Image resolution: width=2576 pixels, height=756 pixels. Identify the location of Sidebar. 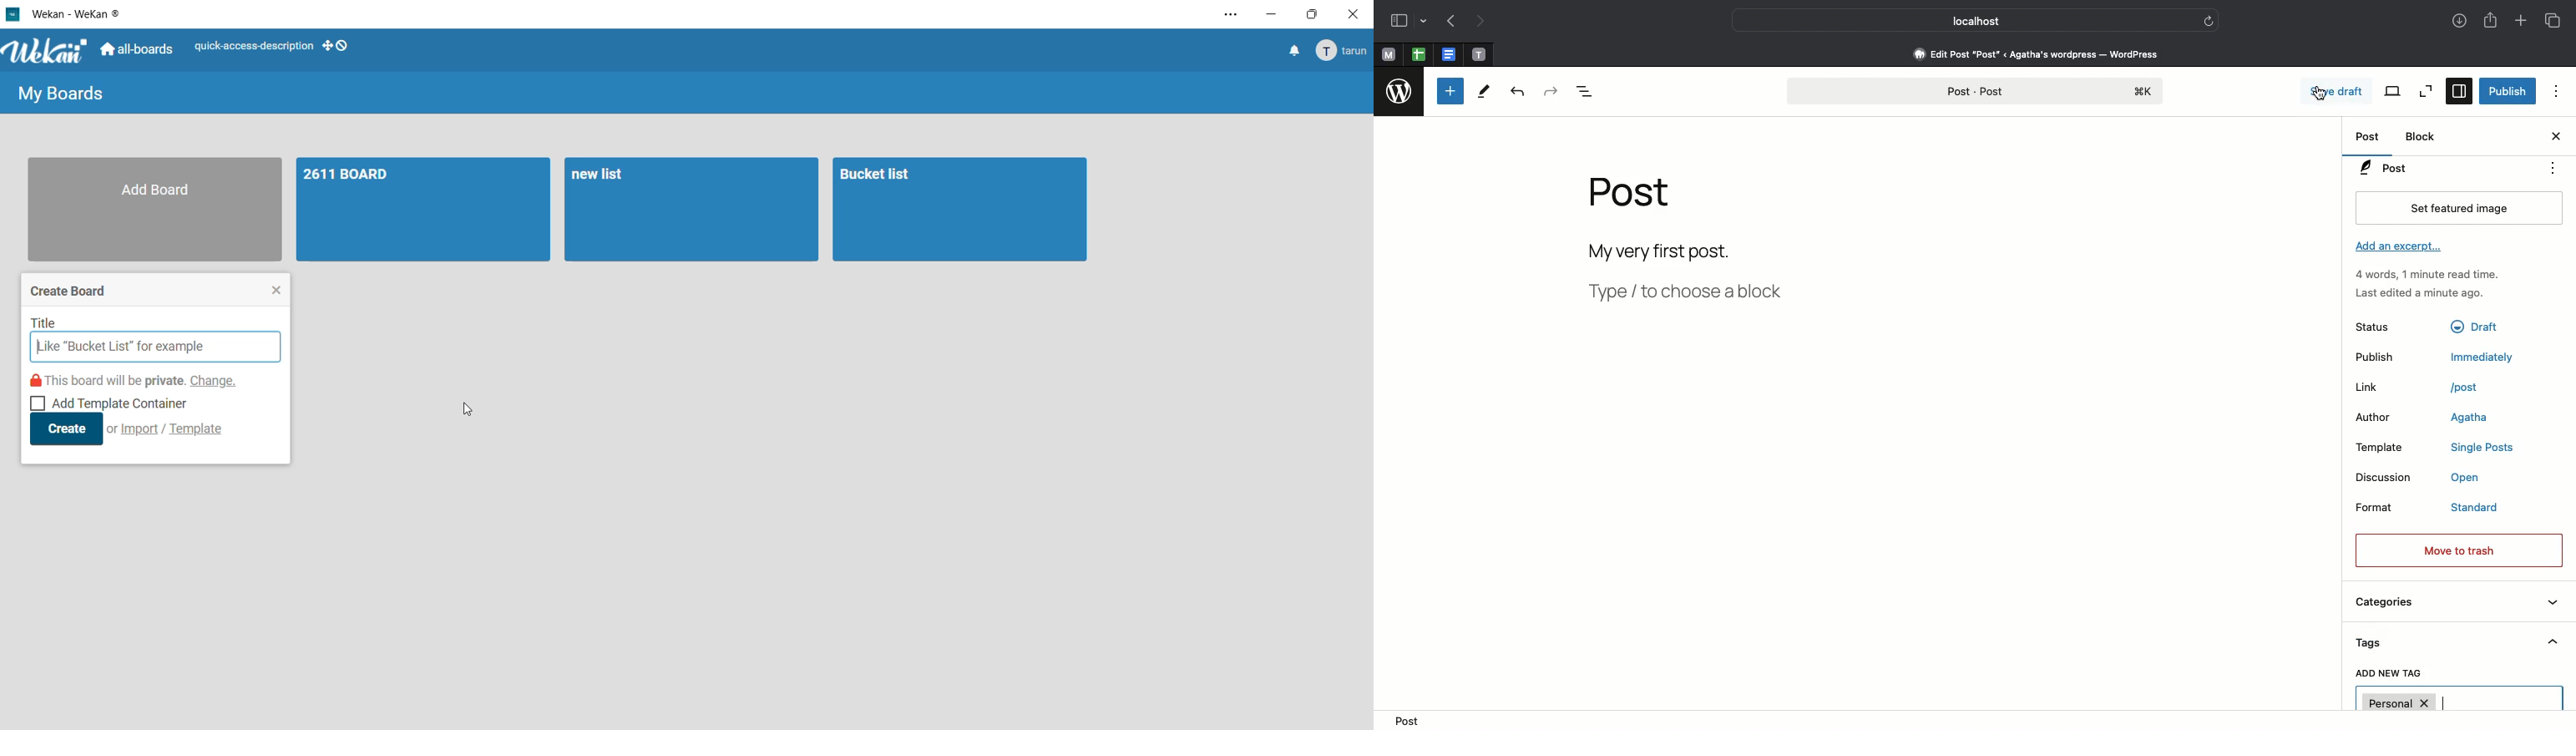
(1399, 22).